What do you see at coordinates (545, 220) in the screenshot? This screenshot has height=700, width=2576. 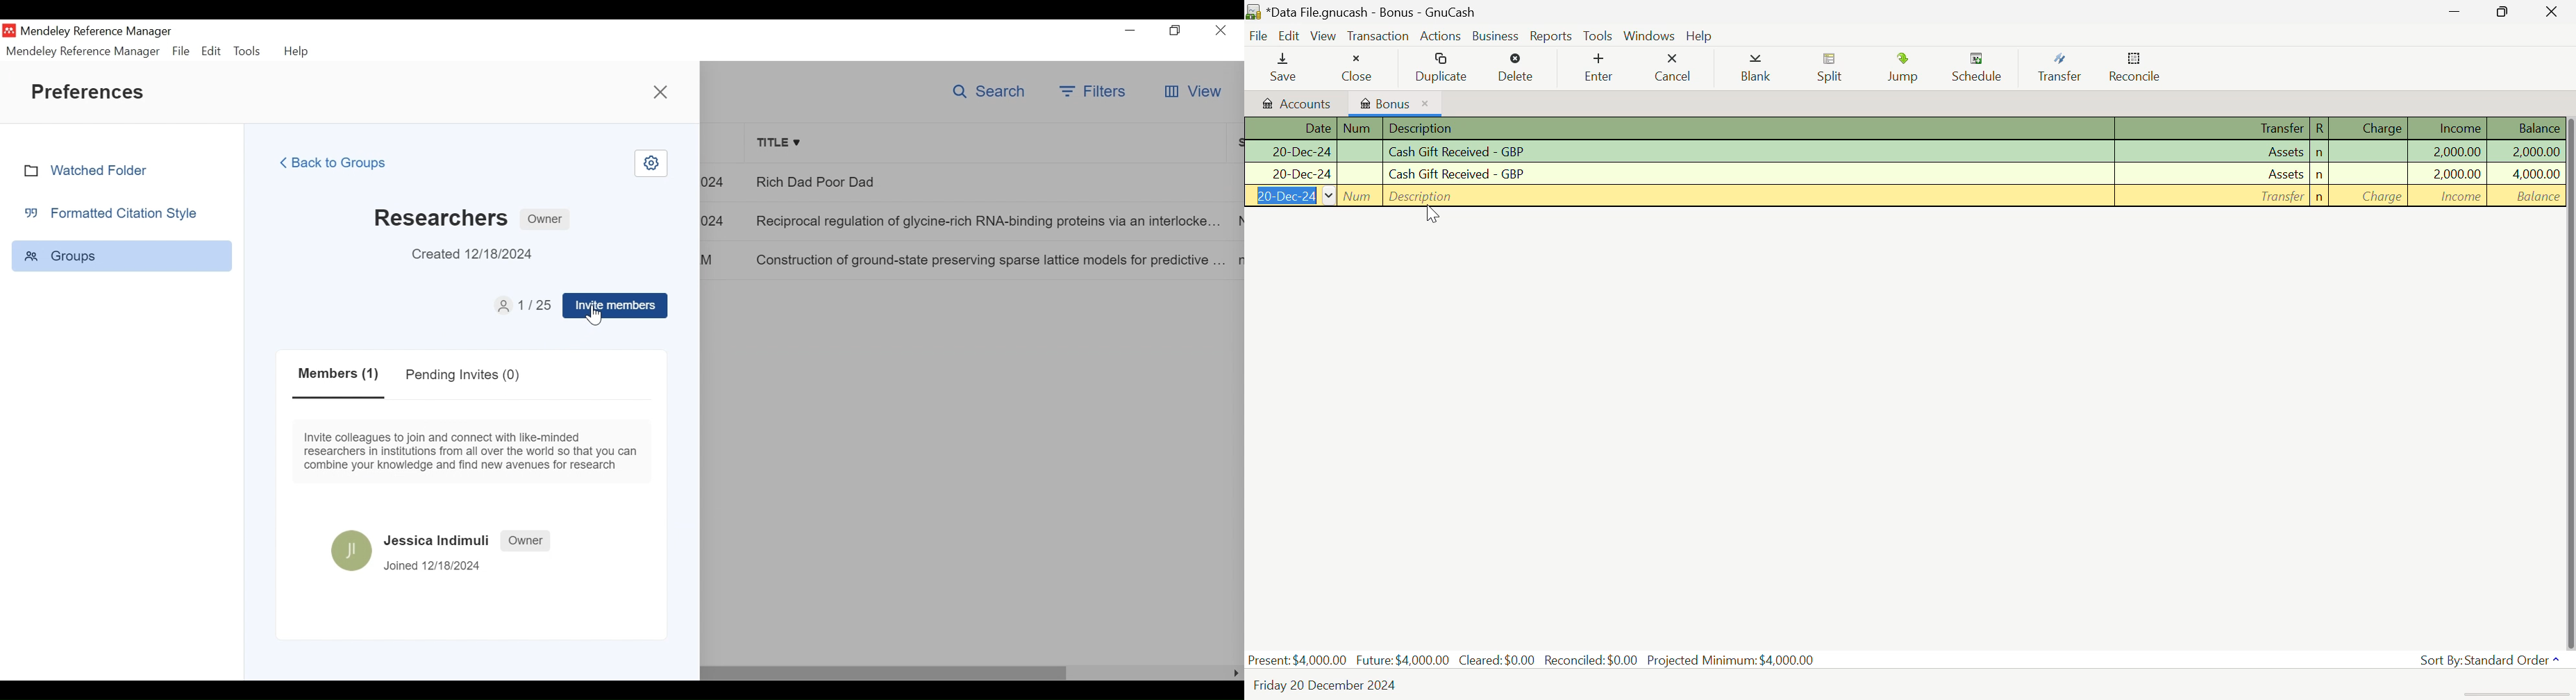 I see `Owner` at bounding box center [545, 220].